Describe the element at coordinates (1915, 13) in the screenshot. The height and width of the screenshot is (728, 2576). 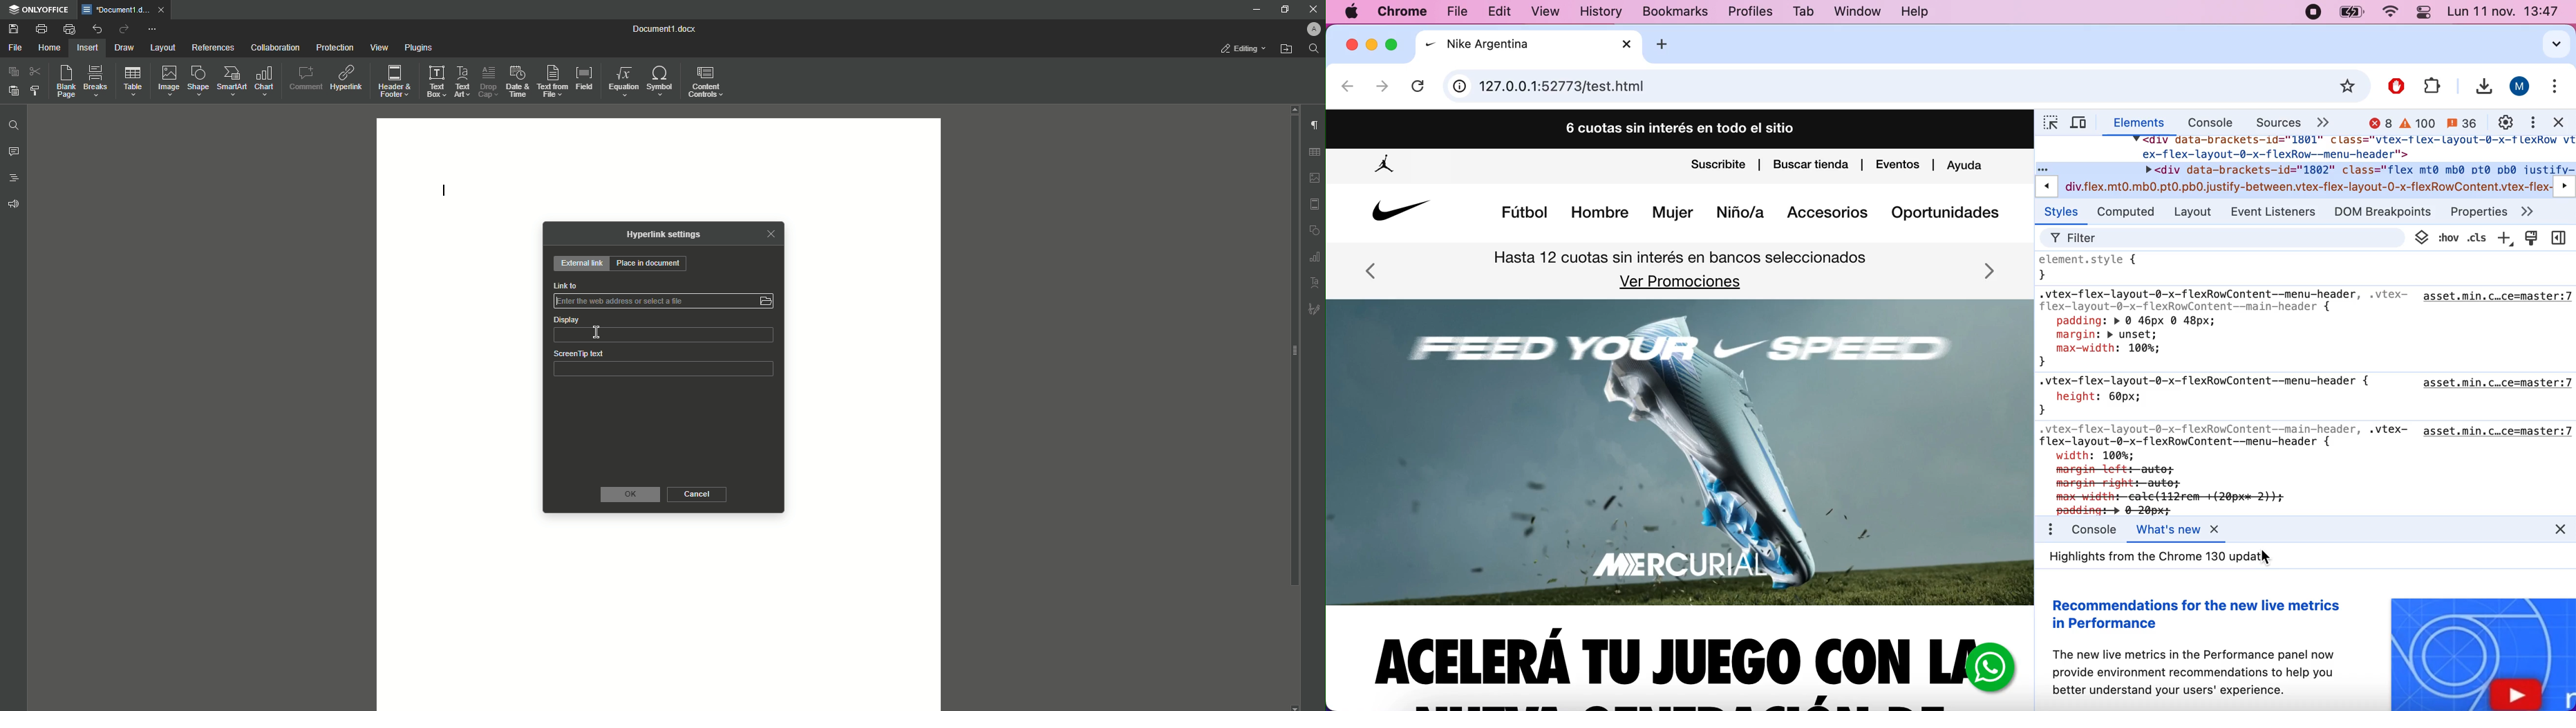
I see `Help` at that location.